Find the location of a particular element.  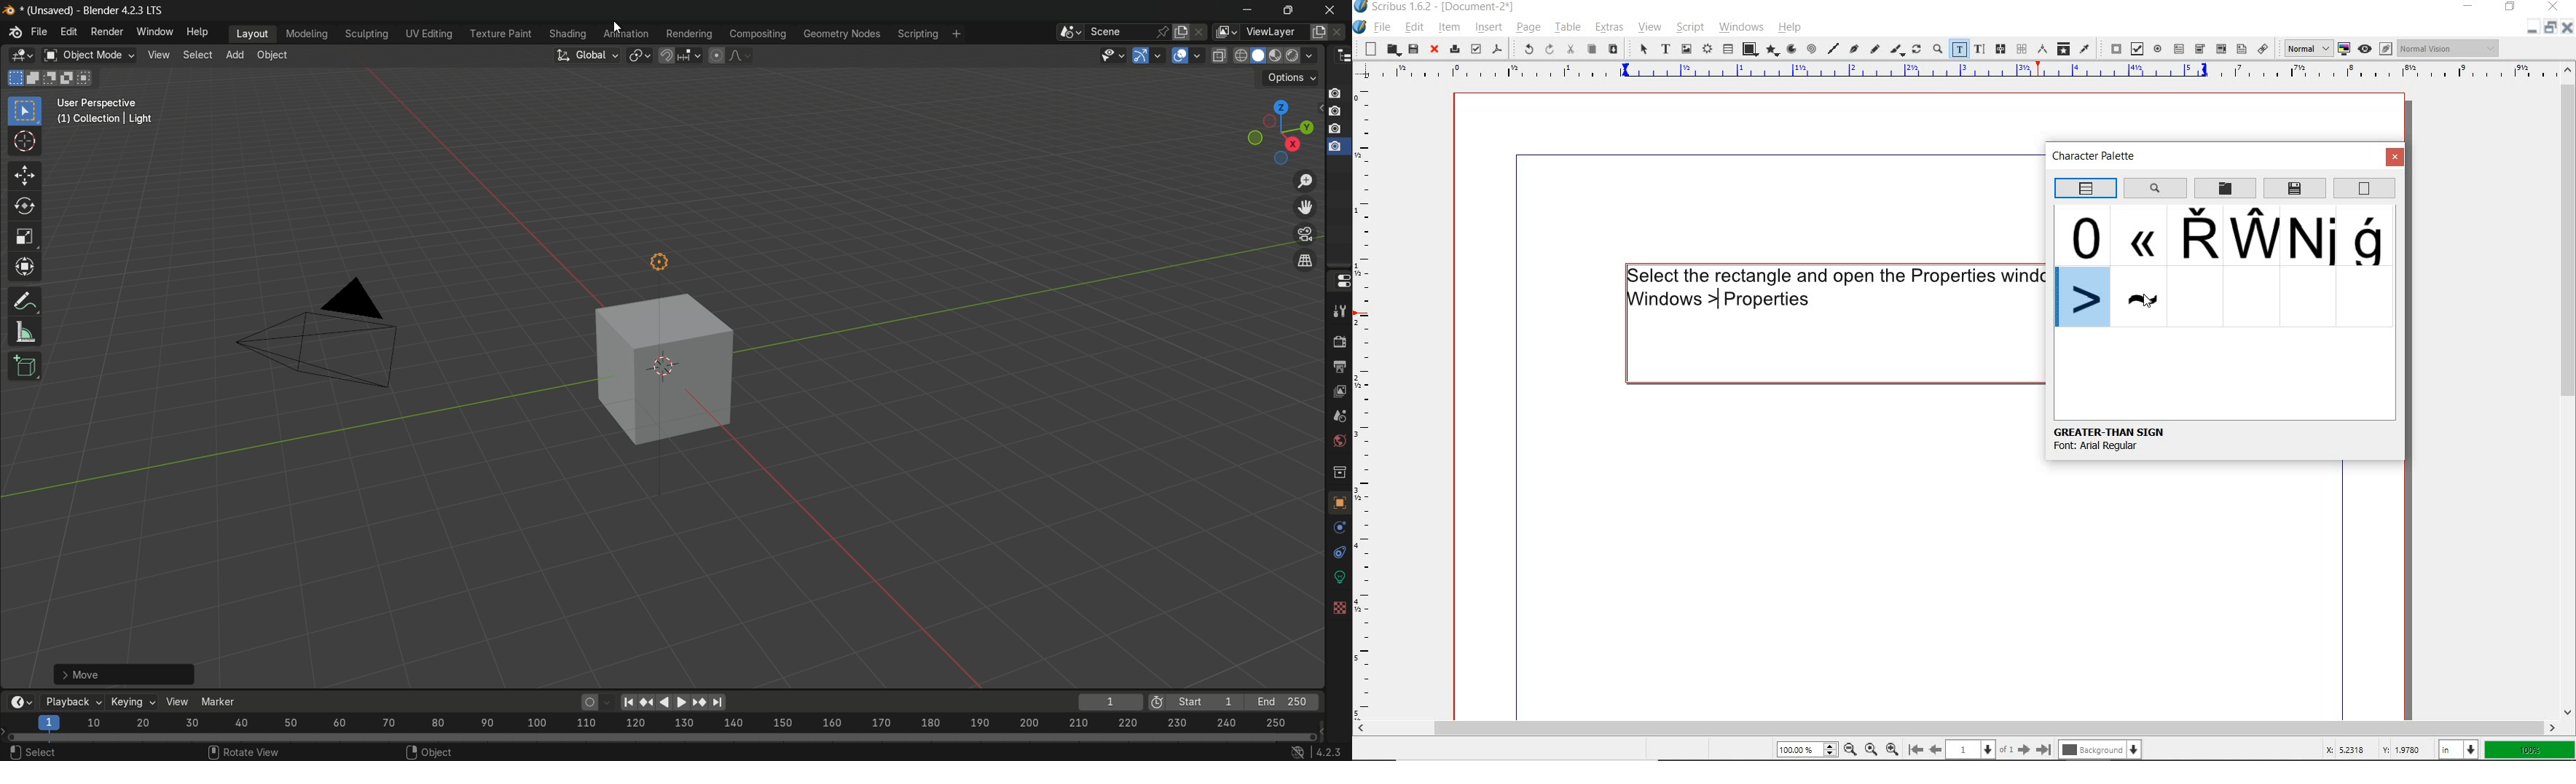

active viewlayer is located at coordinates (1224, 32).